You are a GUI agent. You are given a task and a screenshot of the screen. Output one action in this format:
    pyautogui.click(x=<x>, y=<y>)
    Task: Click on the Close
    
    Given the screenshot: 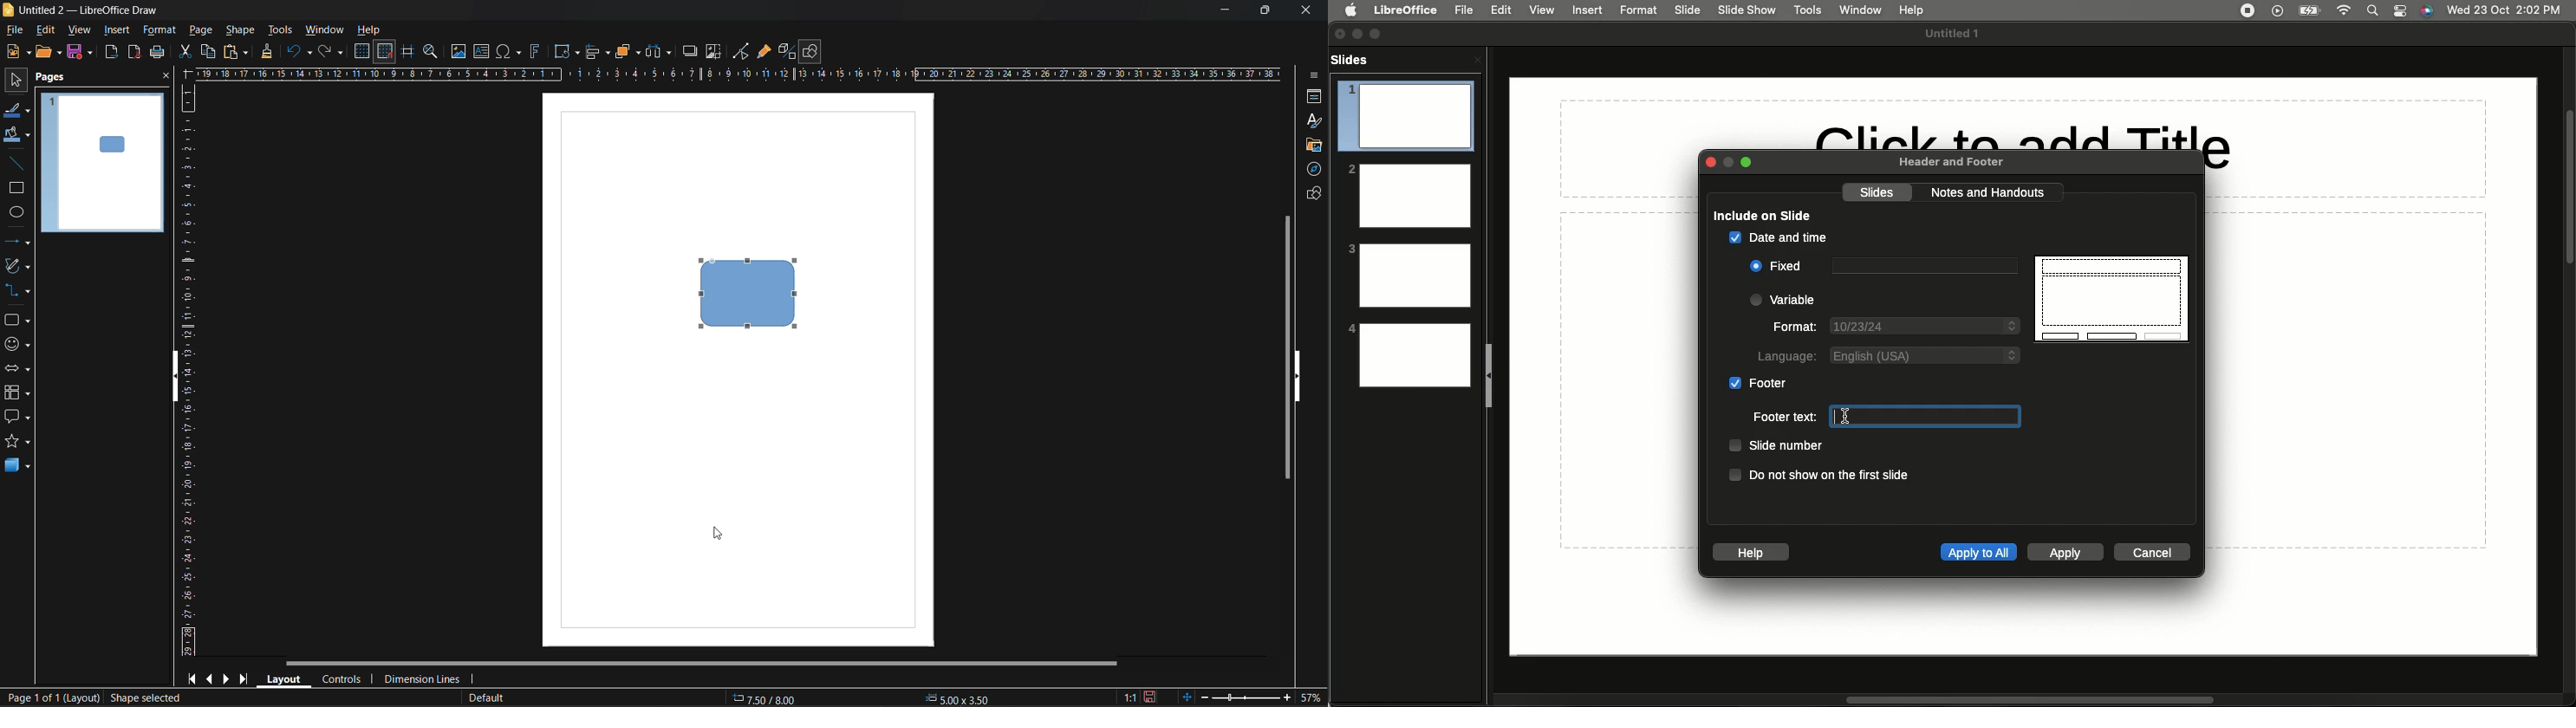 What is the action you would take?
    pyautogui.click(x=1477, y=59)
    